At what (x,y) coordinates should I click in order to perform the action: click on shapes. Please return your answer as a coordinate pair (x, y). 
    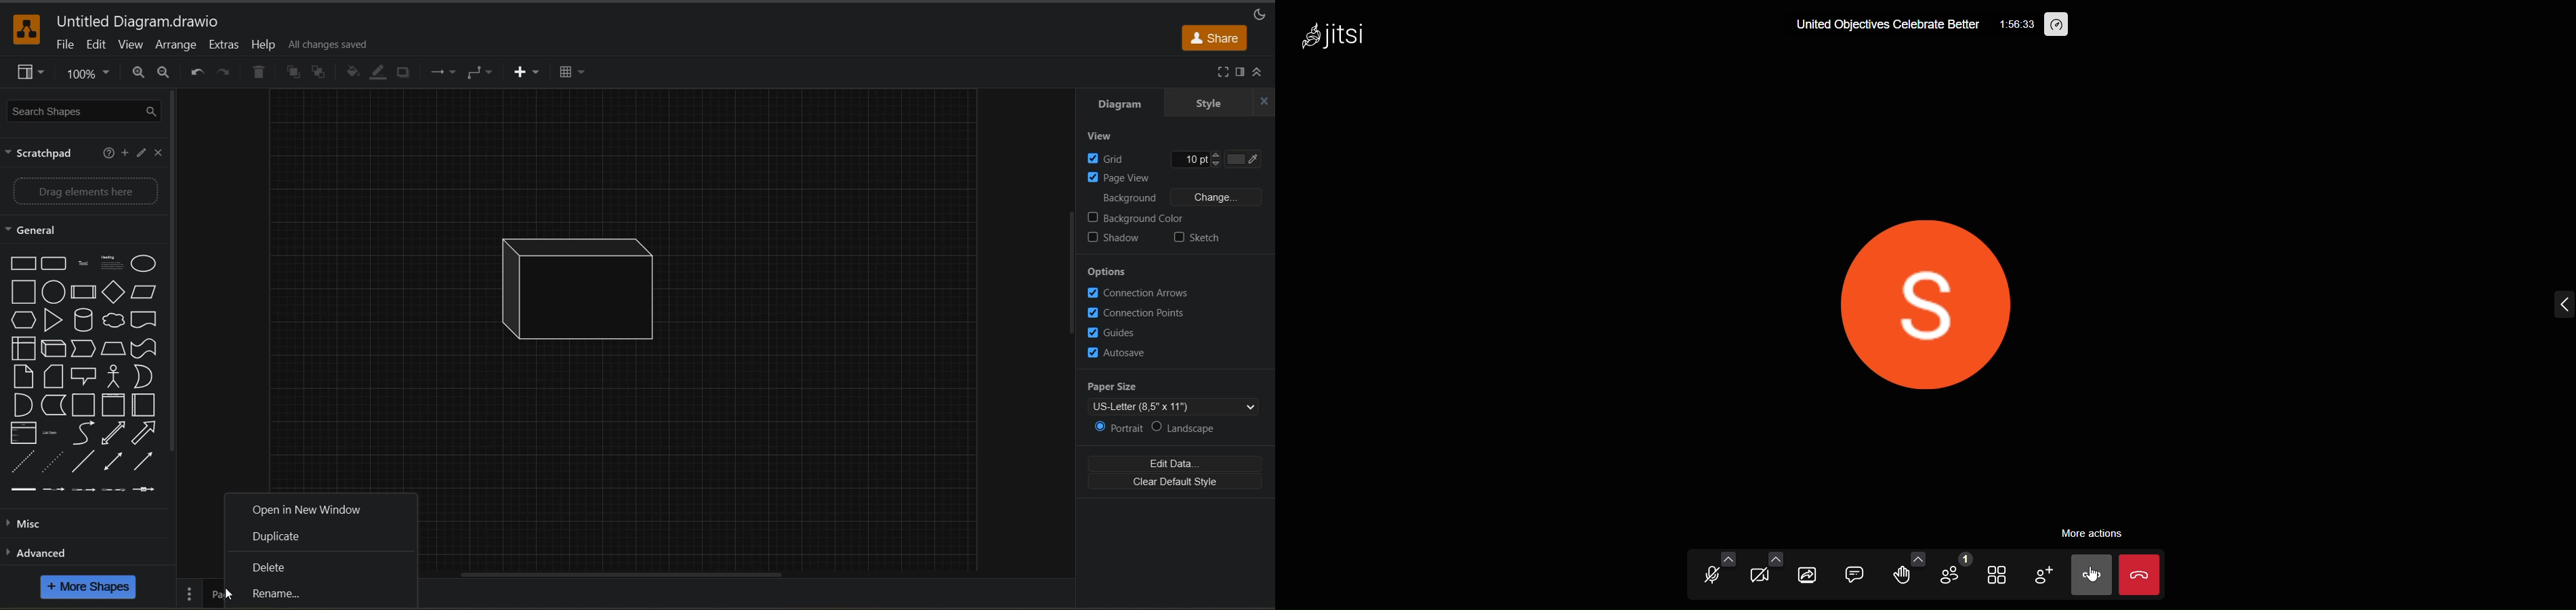
    Looking at the image, I should click on (82, 373).